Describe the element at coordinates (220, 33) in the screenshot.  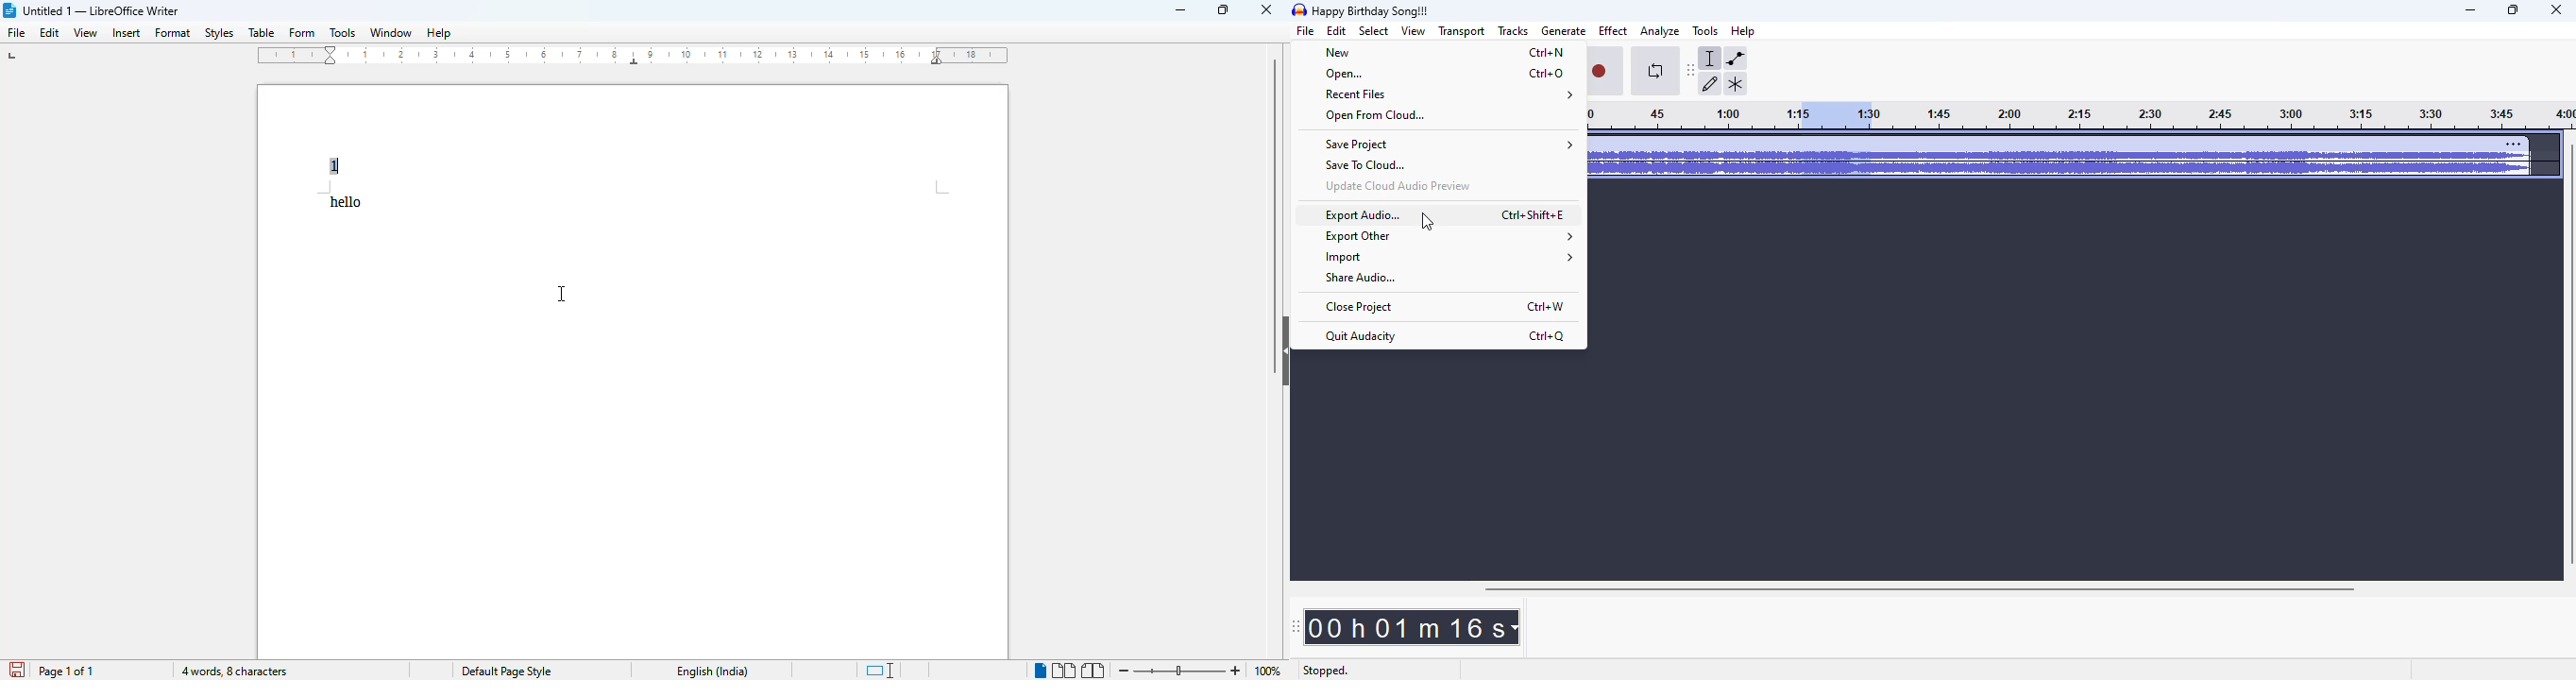
I see `styles` at that location.